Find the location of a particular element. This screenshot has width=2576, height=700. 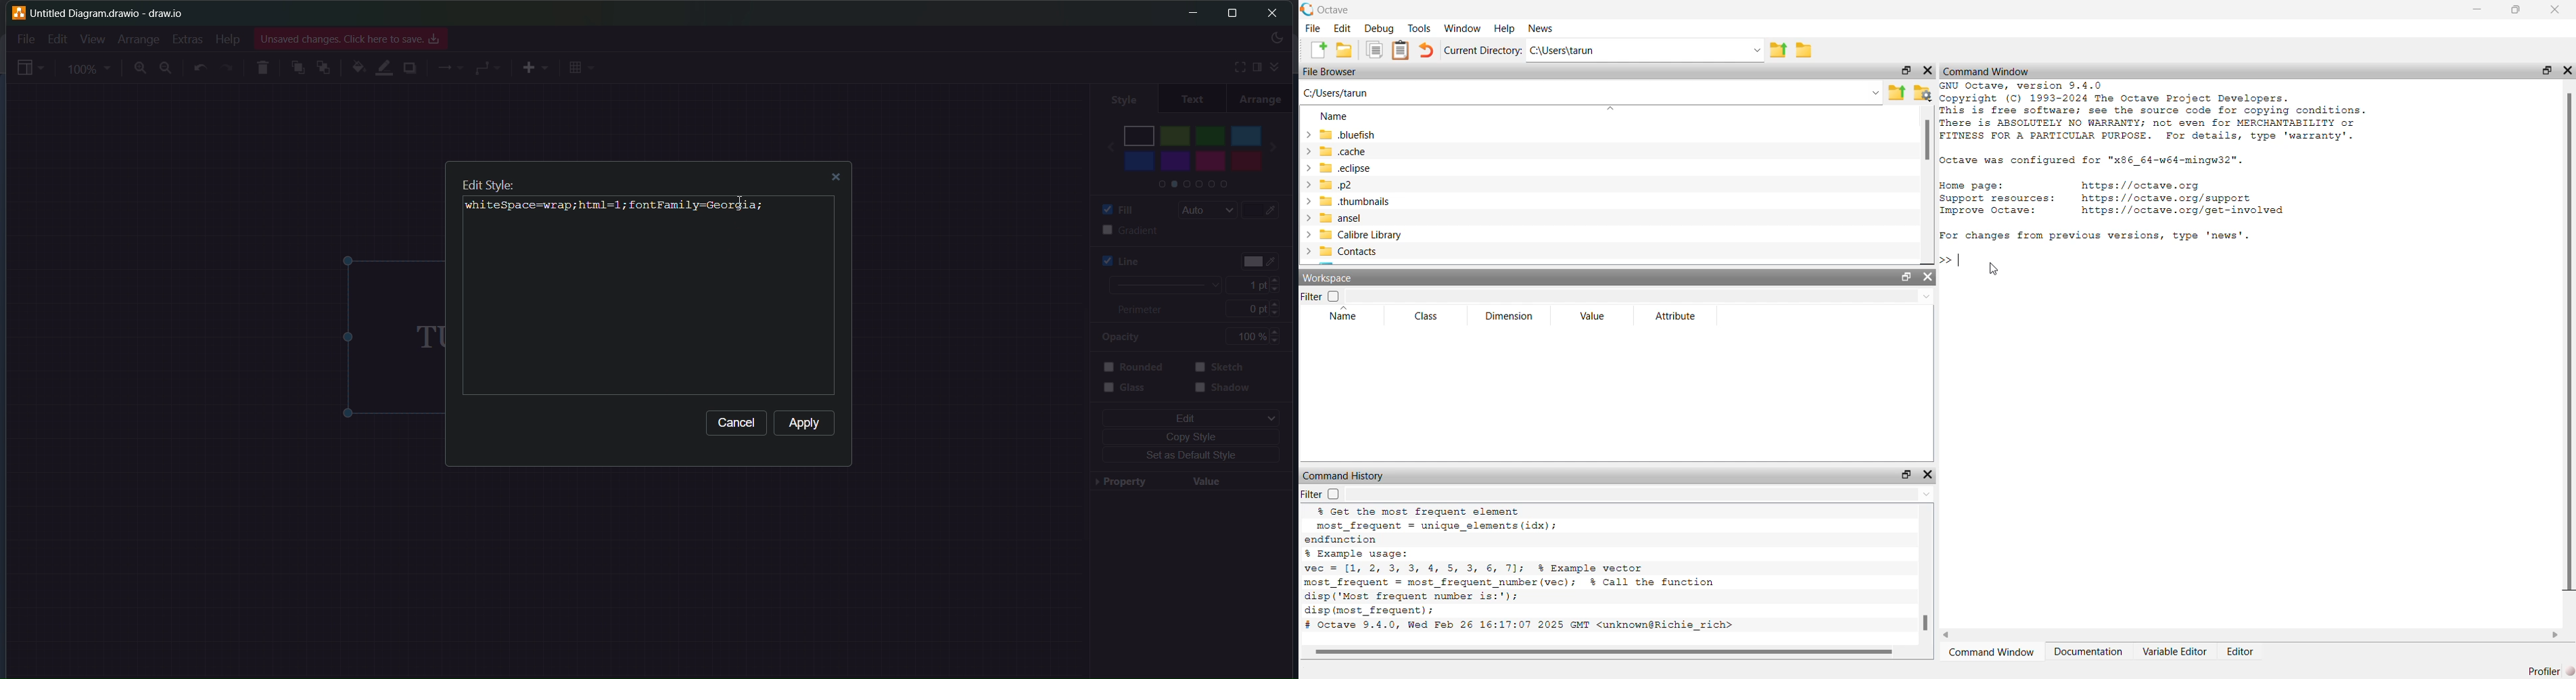

perimeter is located at coordinates (1147, 310).